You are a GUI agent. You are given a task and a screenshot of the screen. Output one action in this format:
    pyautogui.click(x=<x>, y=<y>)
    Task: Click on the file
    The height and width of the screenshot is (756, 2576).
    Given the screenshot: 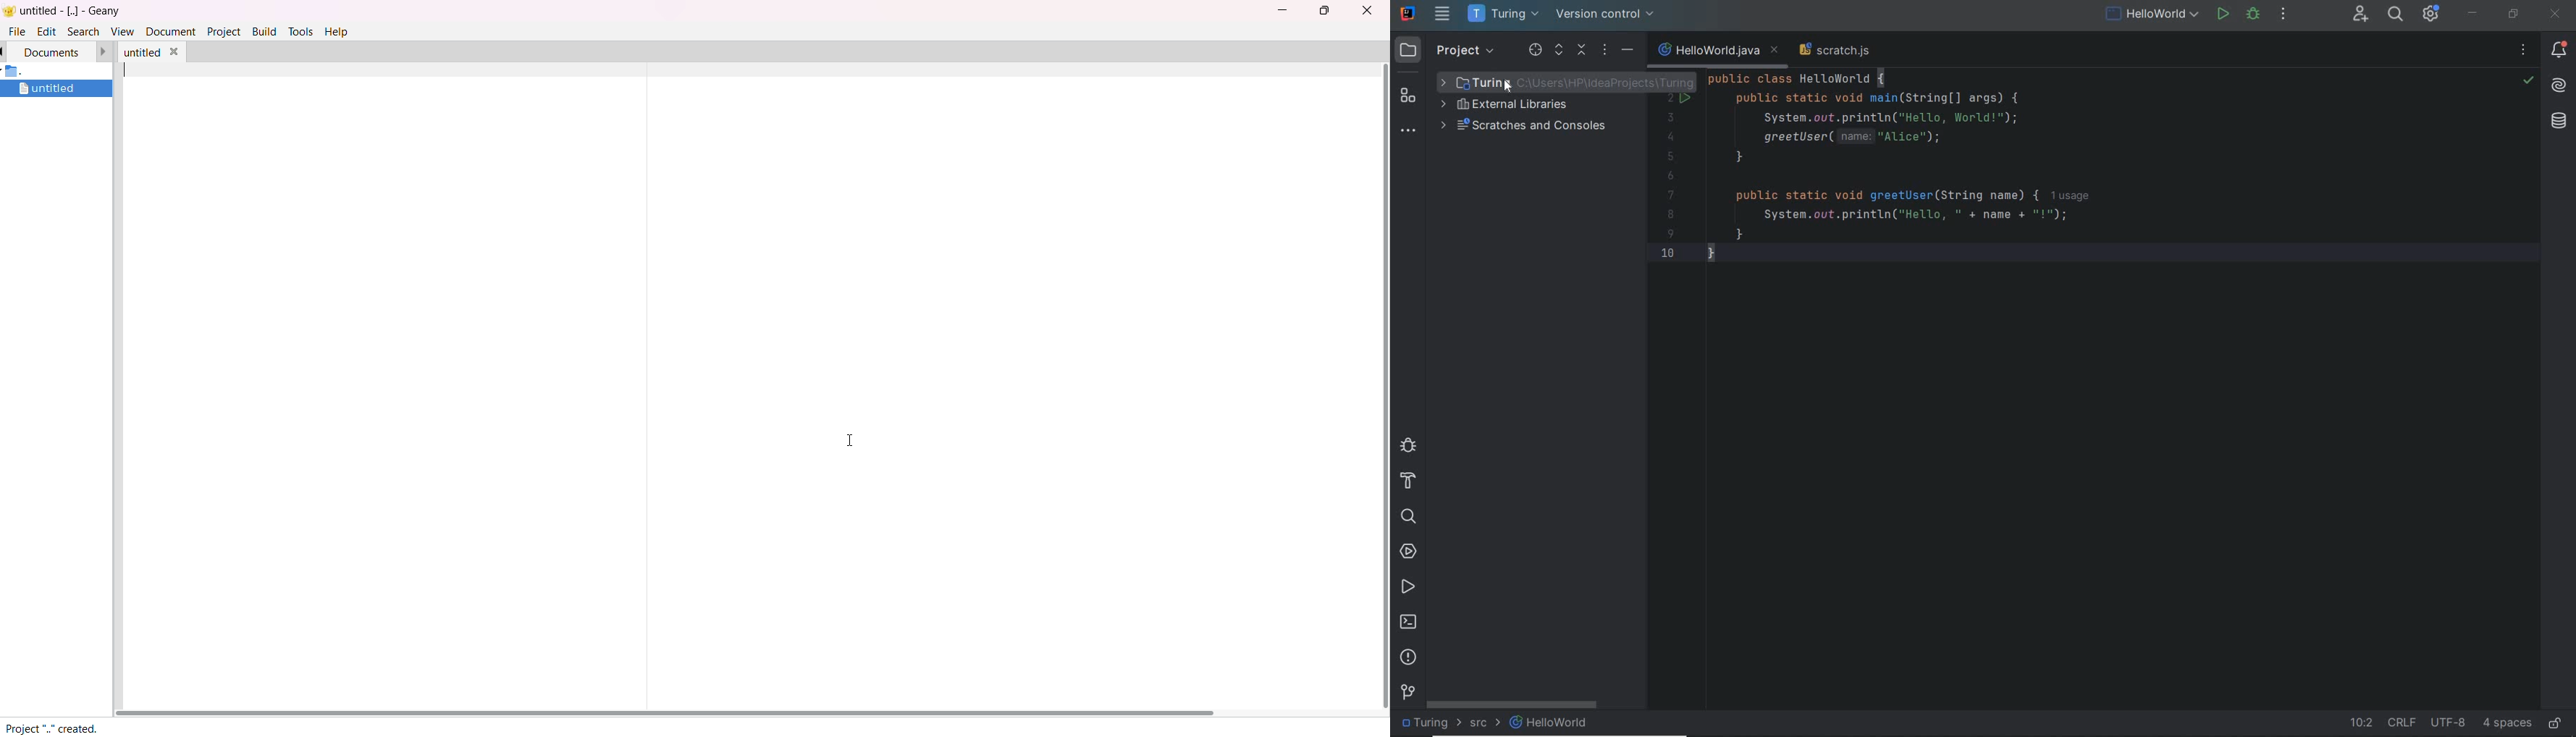 What is the action you would take?
    pyautogui.click(x=15, y=30)
    